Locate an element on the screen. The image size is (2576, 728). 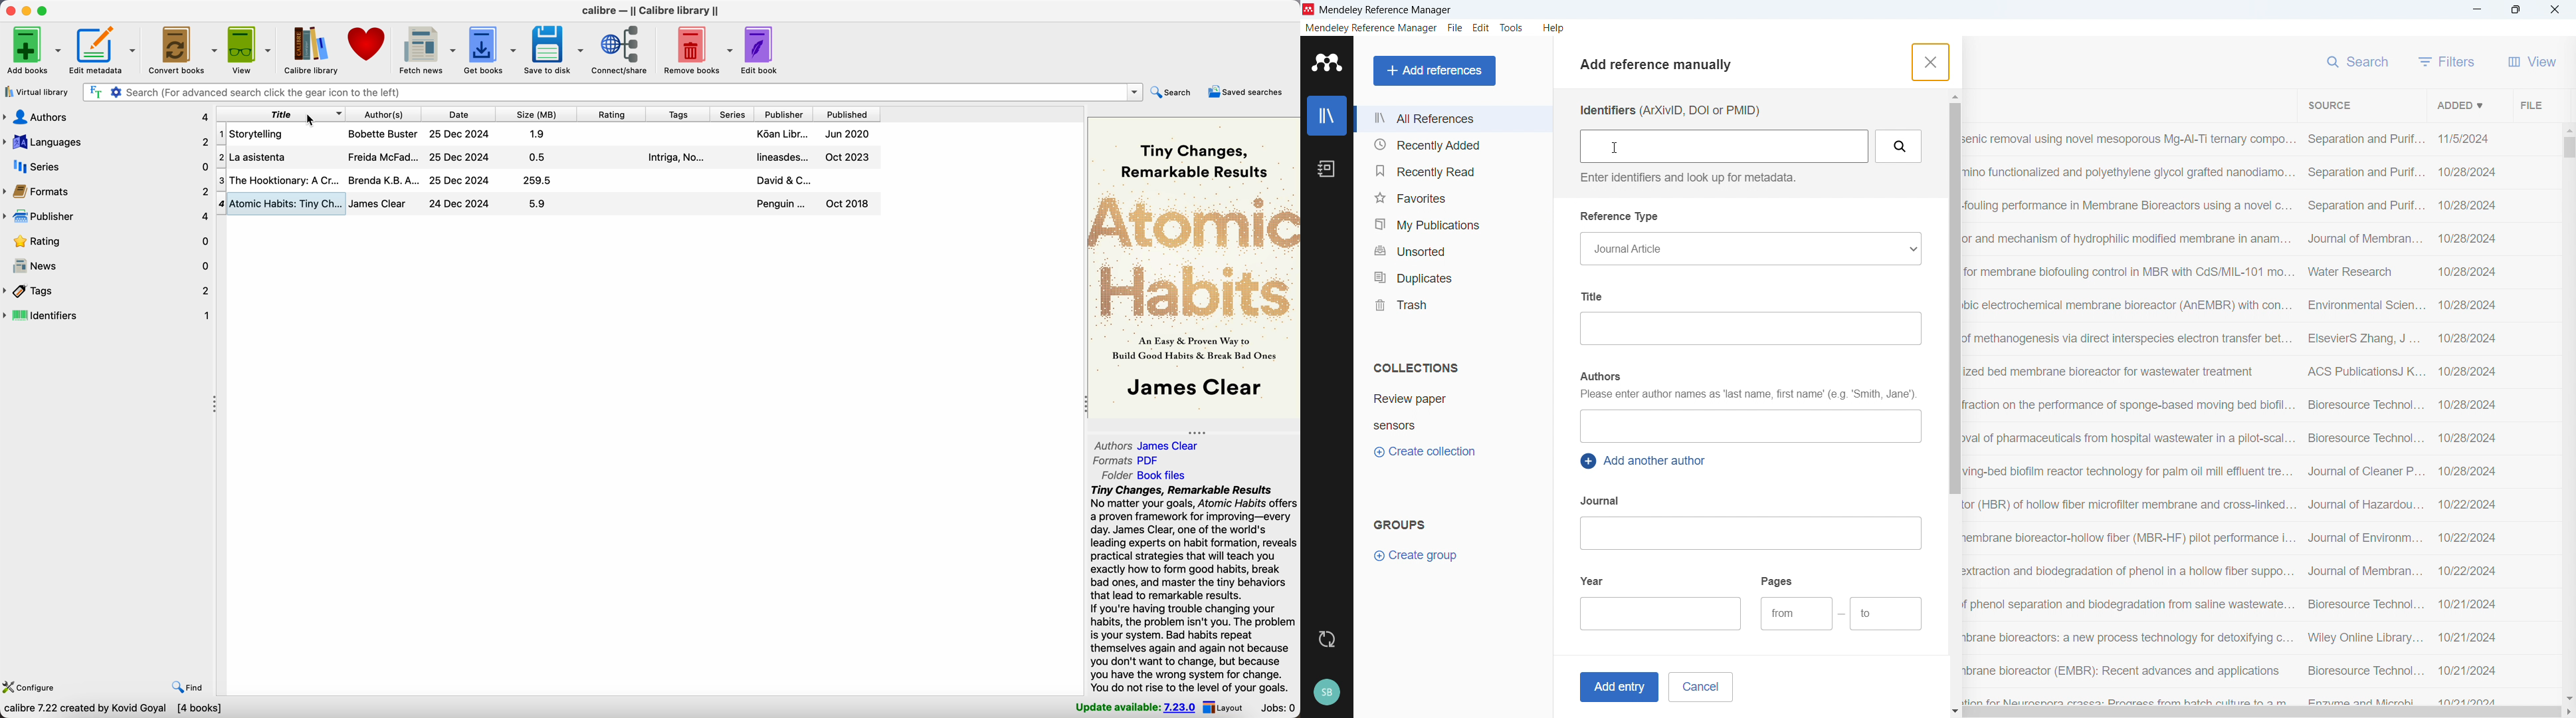
25 Dec 2024 is located at coordinates (460, 157).